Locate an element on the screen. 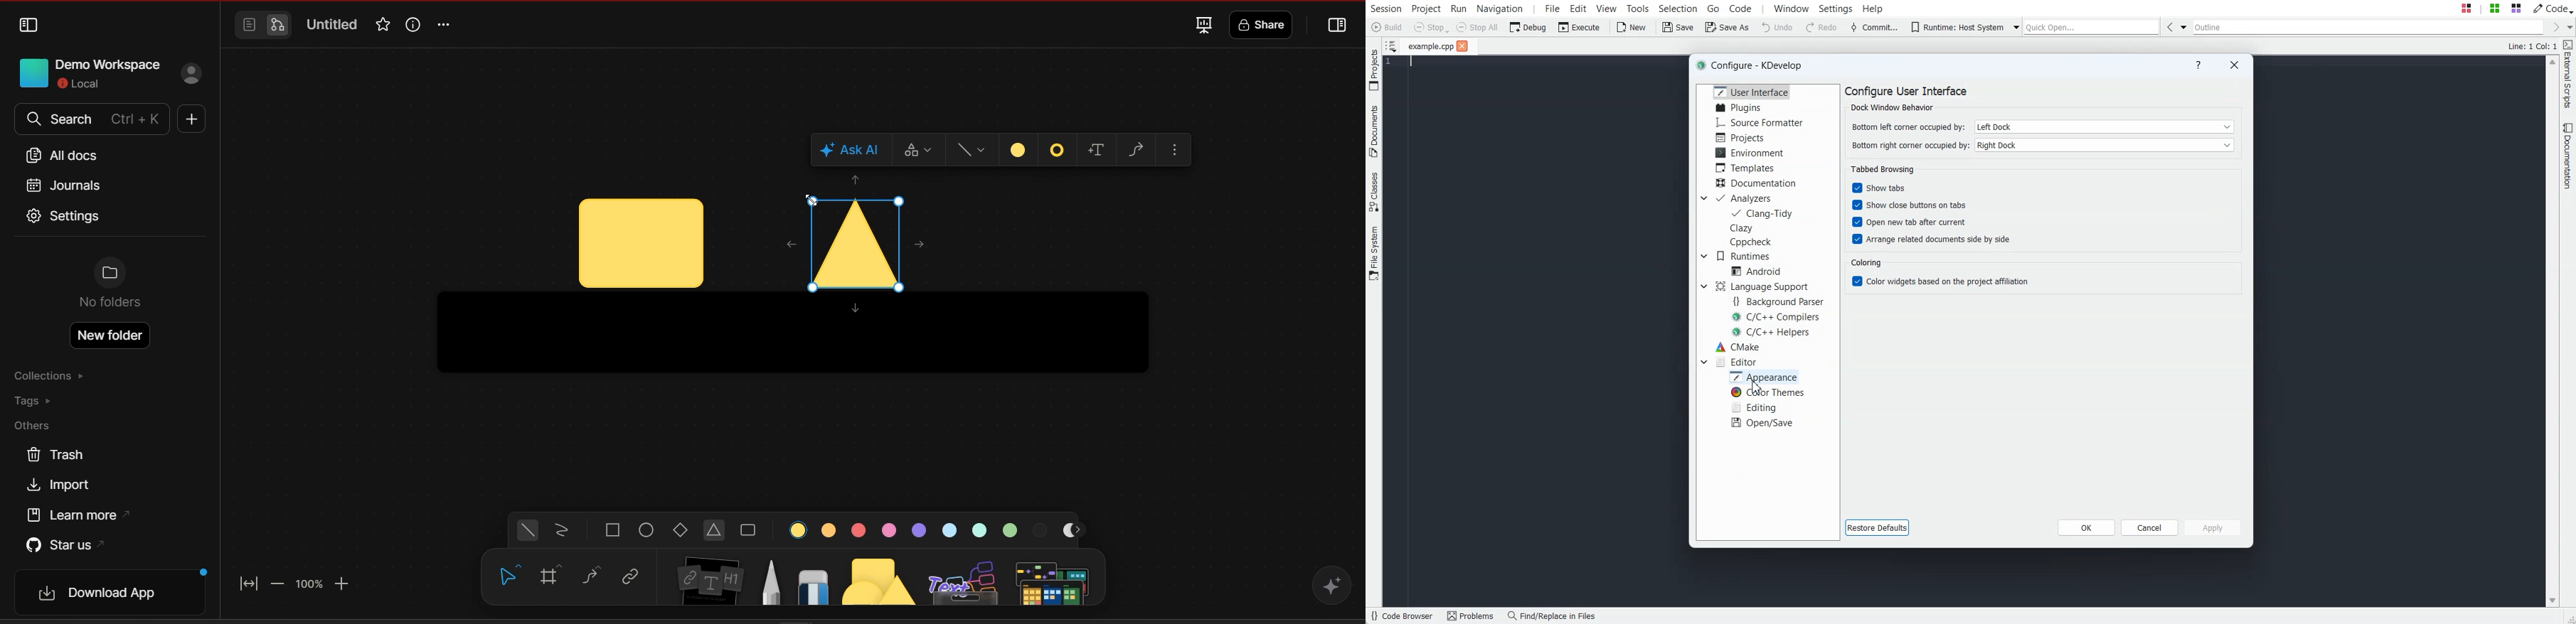 The width and height of the screenshot is (2576, 644). zoom out is located at coordinates (278, 583).